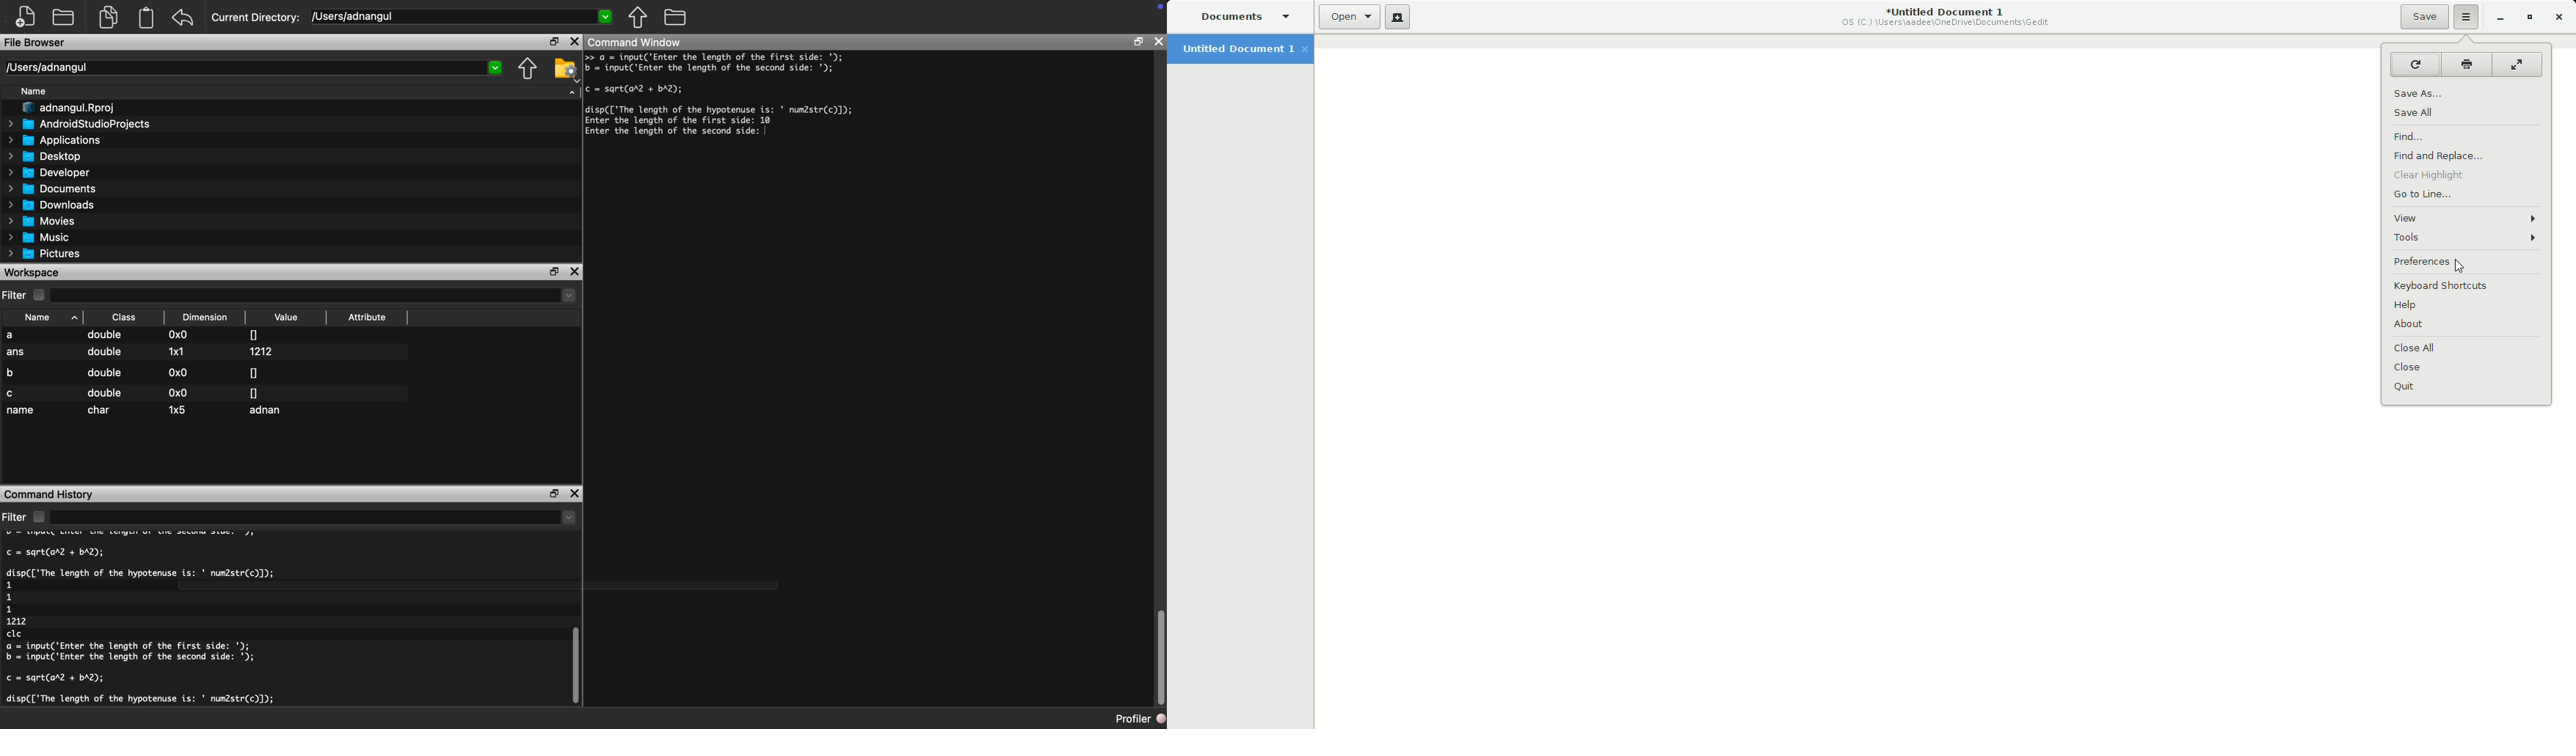 This screenshot has width=2576, height=756. Describe the element at coordinates (1156, 11) in the screenshot. I see `icon` at that location.